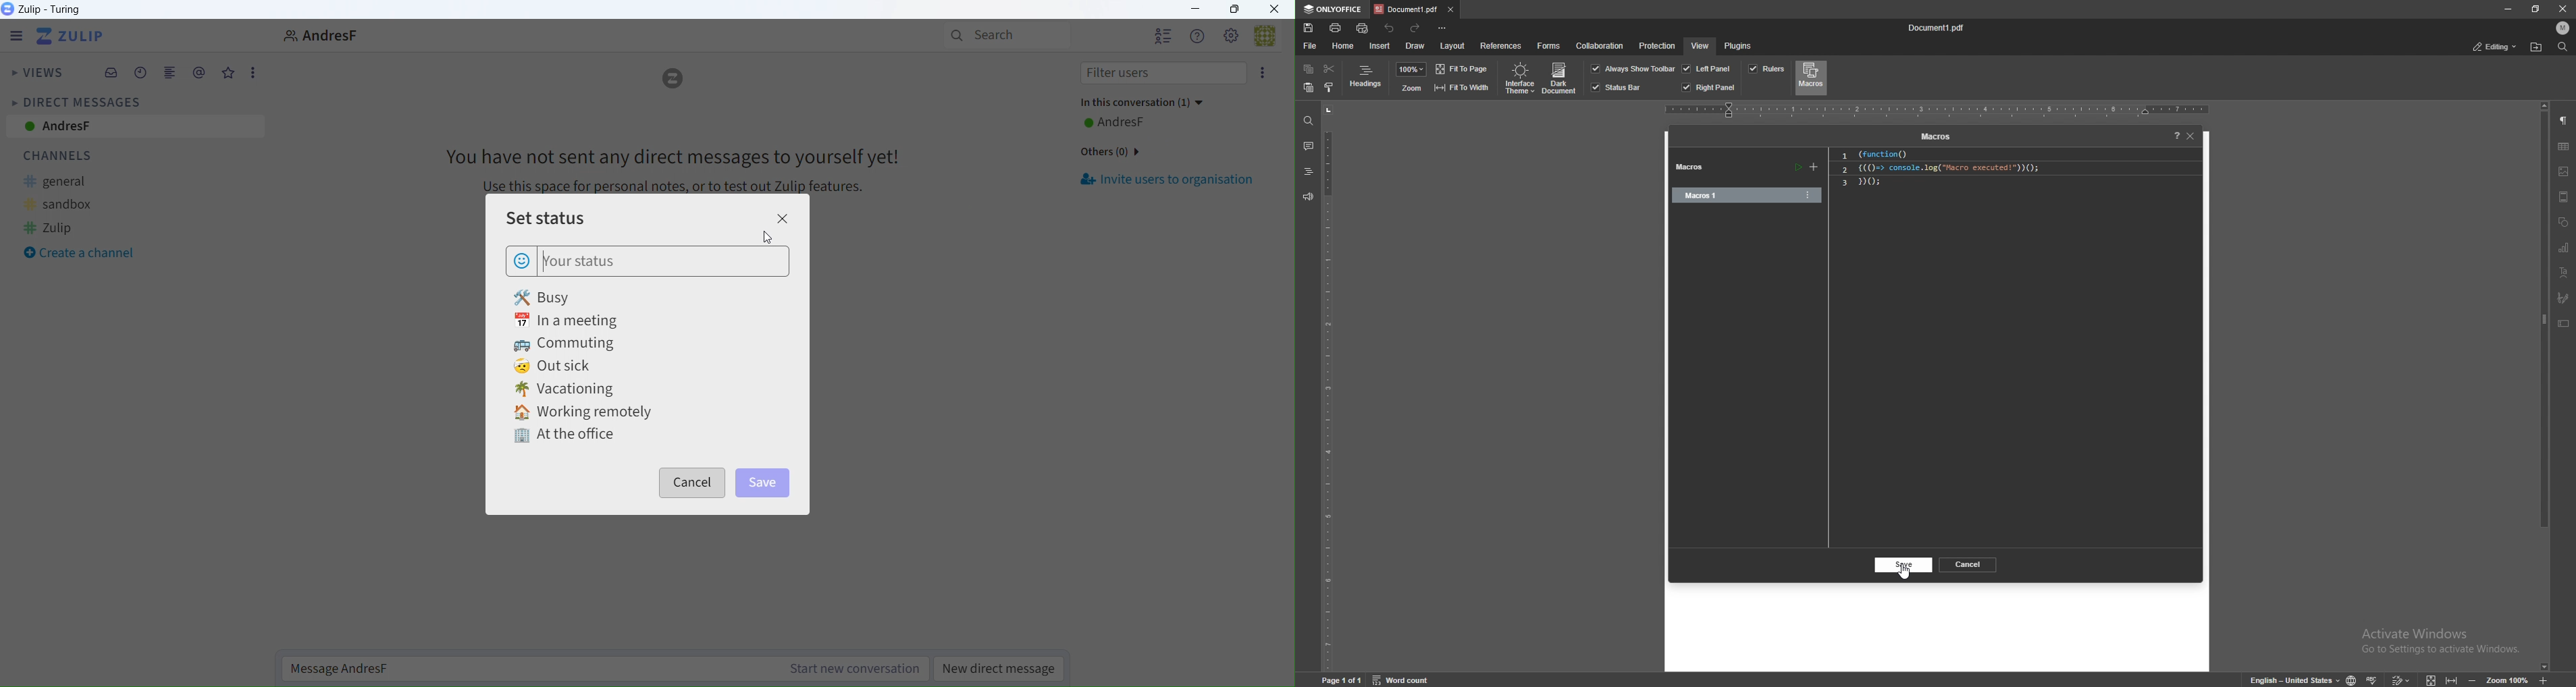  Describe the element at coordinates (70, 204) in the screenshot. I see `sandbox` at that location.